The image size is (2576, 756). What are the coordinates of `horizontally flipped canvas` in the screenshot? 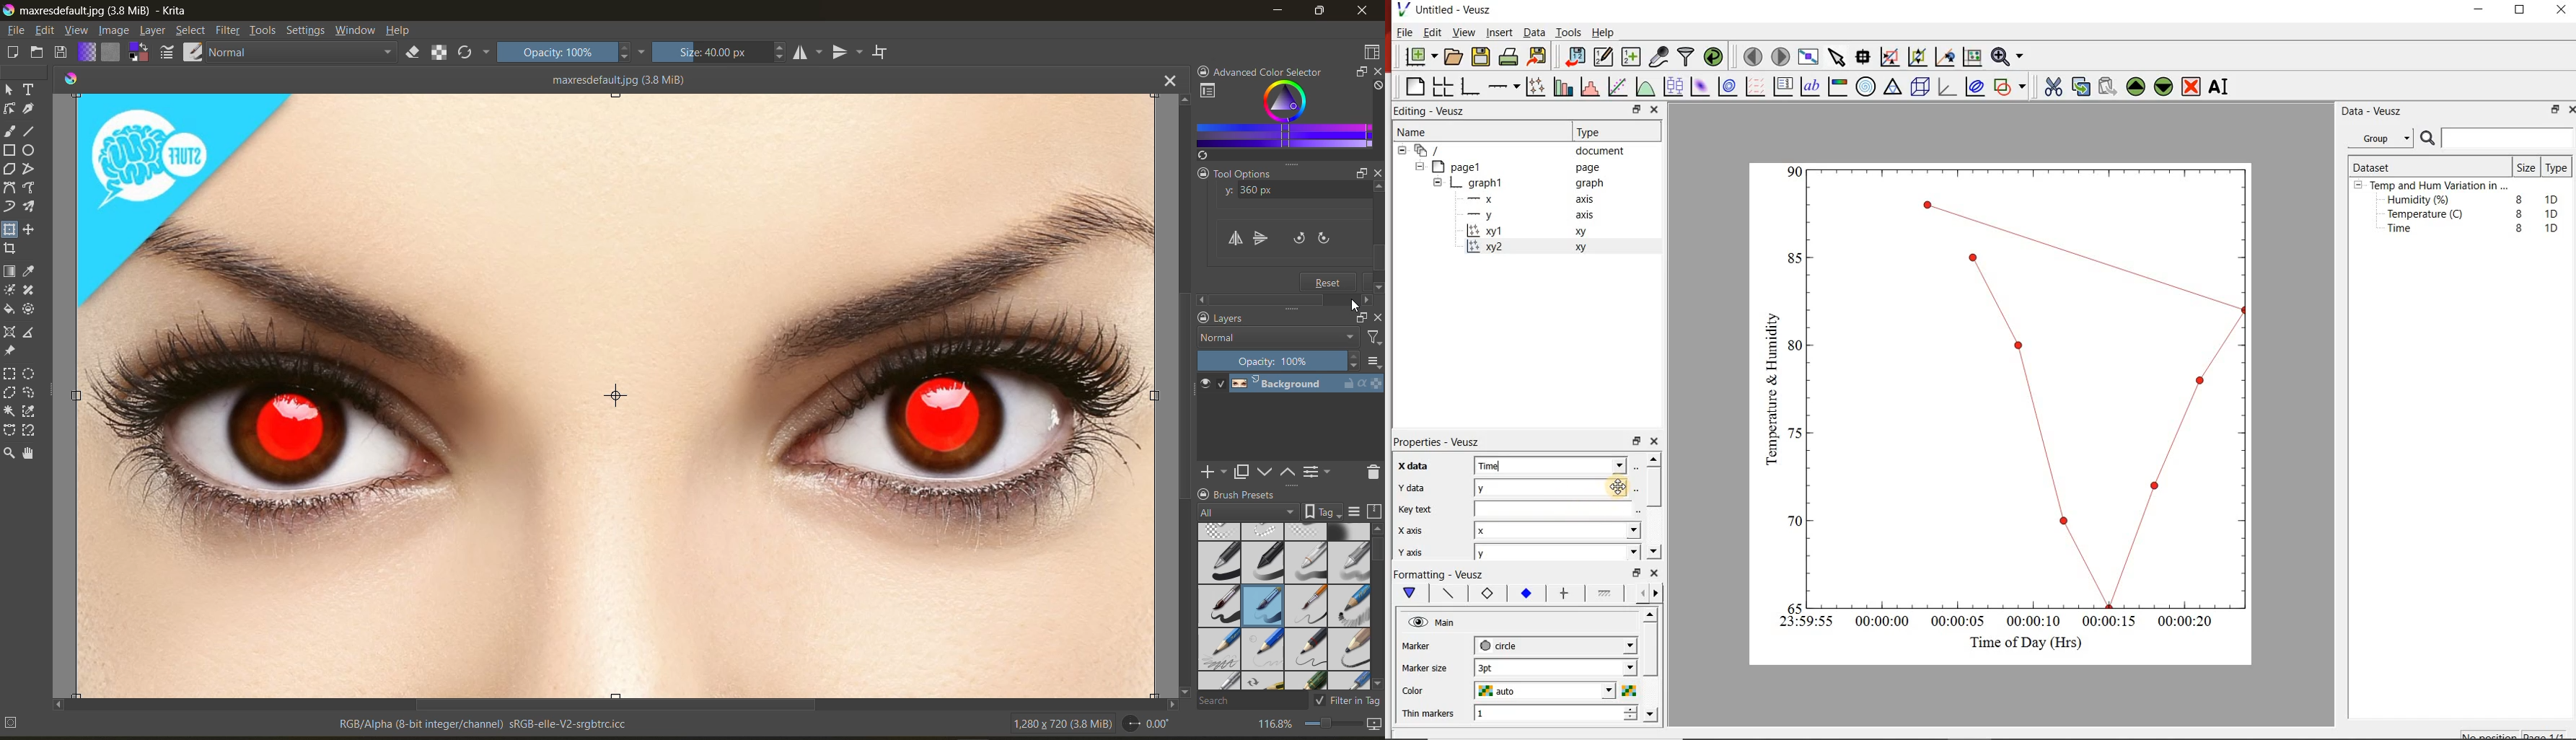 It's located at (615, 395).